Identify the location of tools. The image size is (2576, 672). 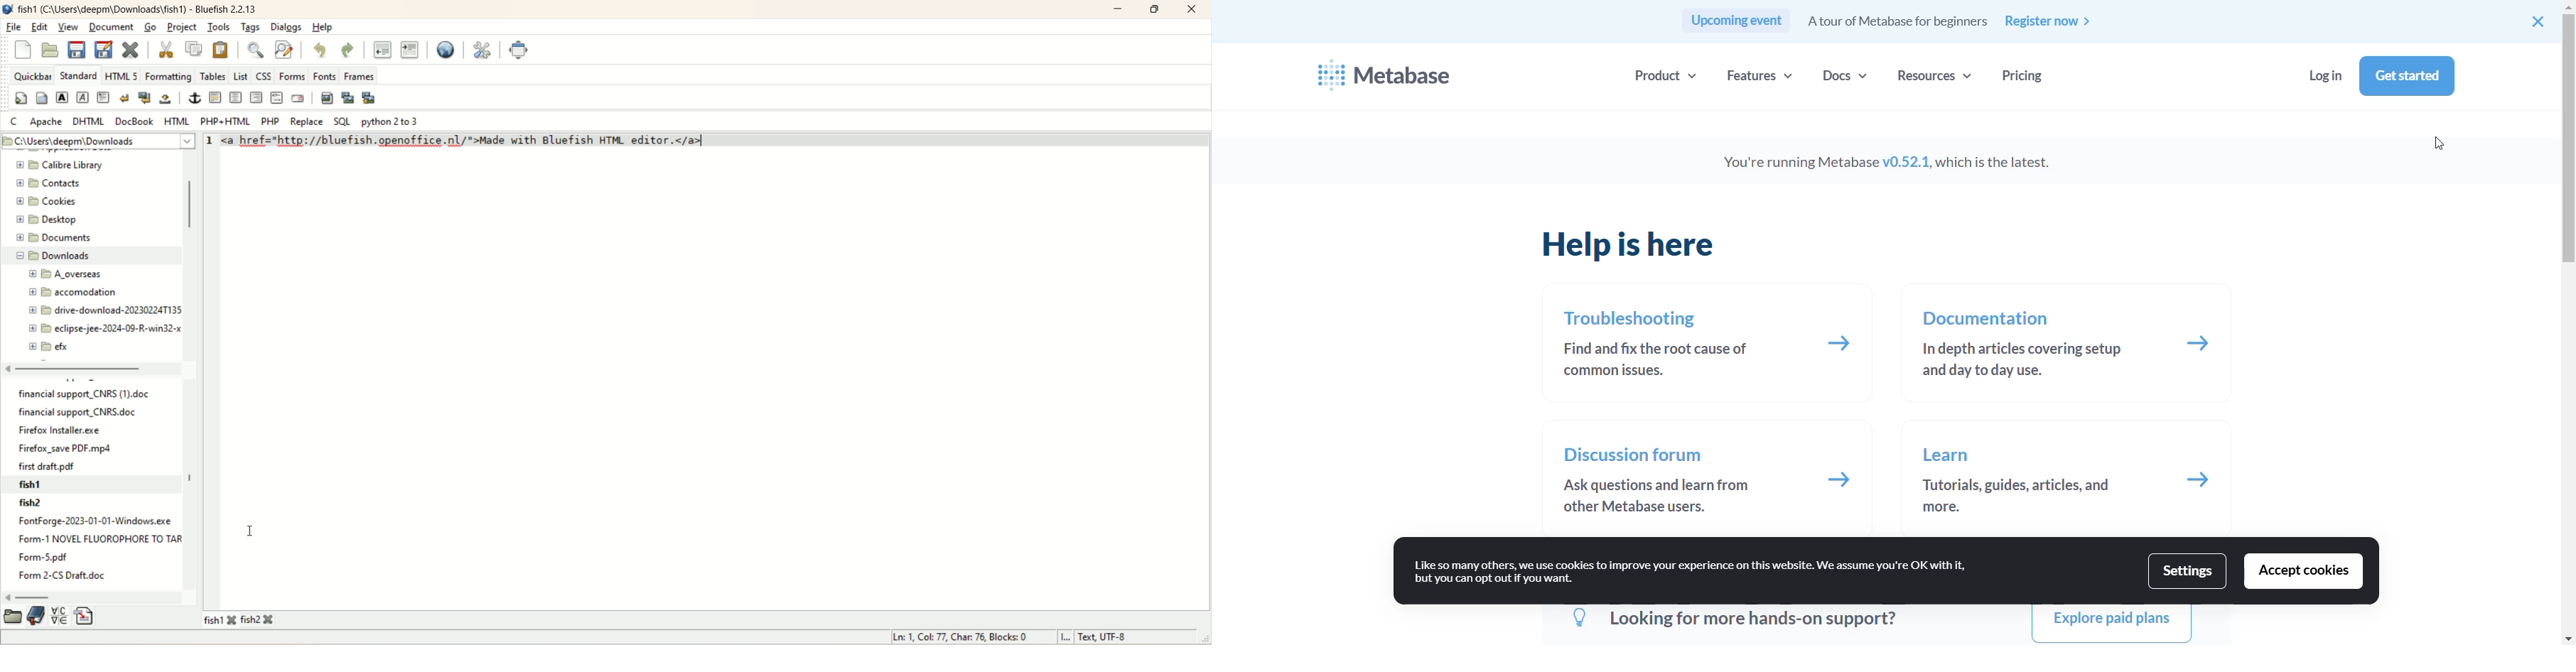
(220, 27).